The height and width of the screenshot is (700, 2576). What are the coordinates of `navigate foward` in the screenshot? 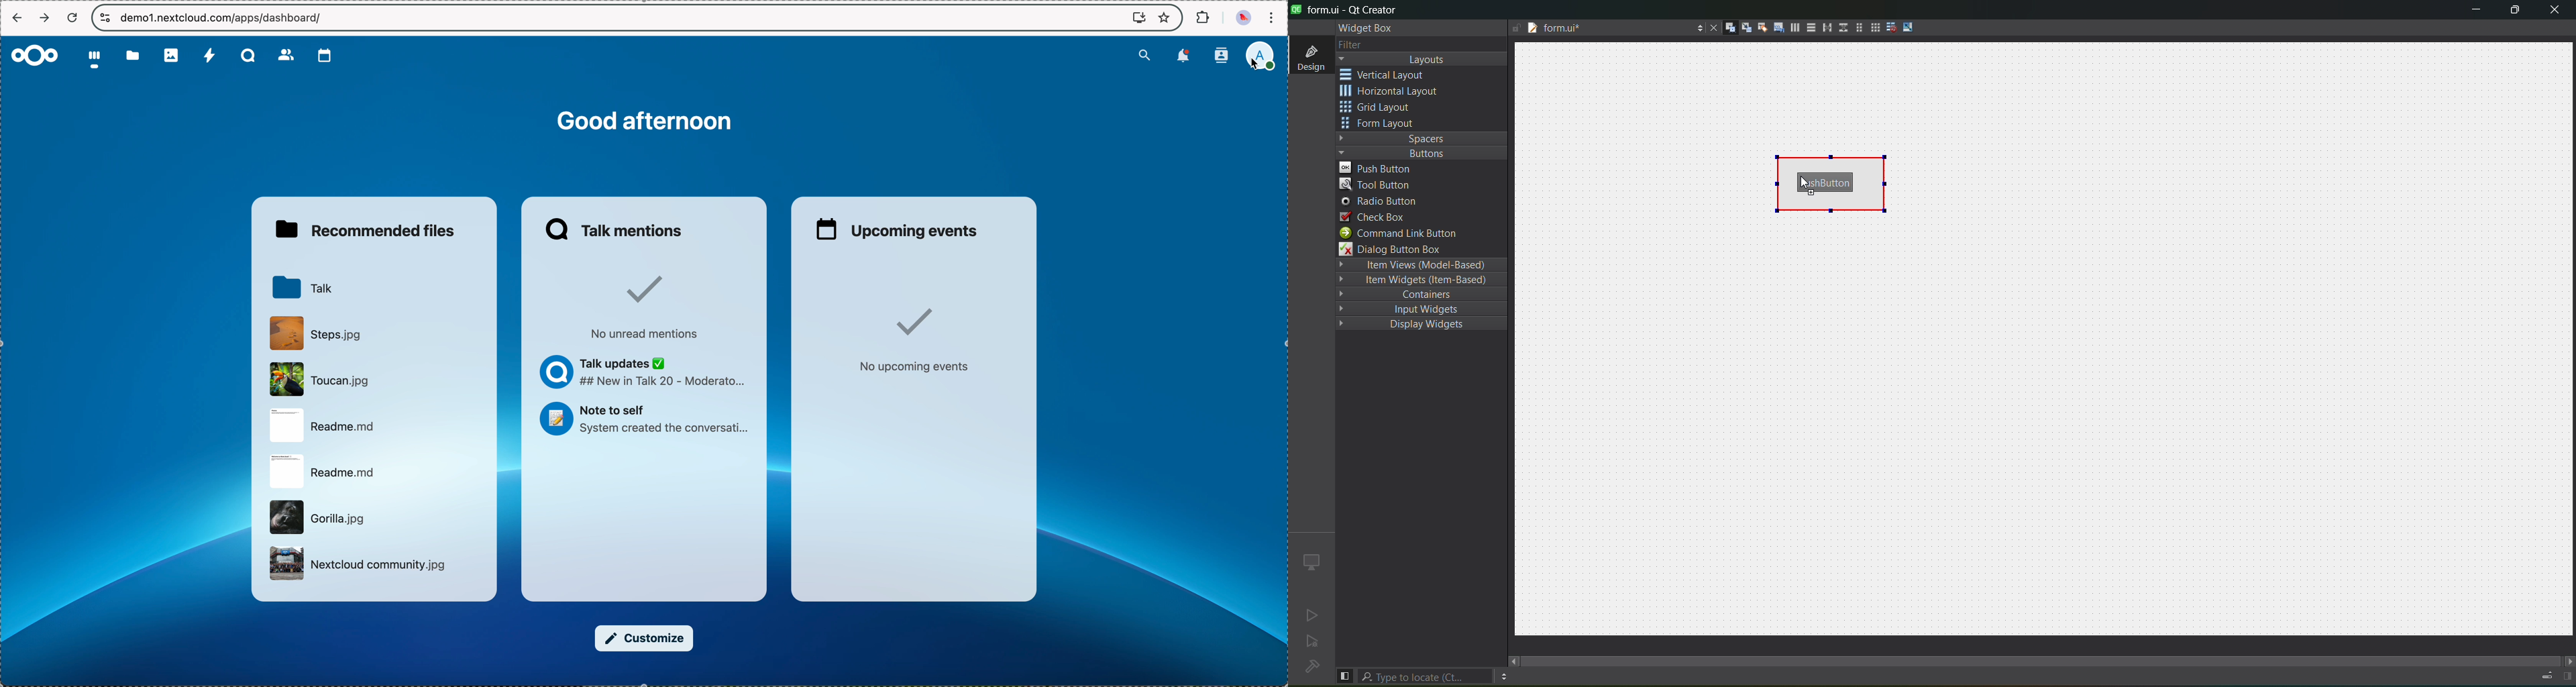 It's located at (45, 17).